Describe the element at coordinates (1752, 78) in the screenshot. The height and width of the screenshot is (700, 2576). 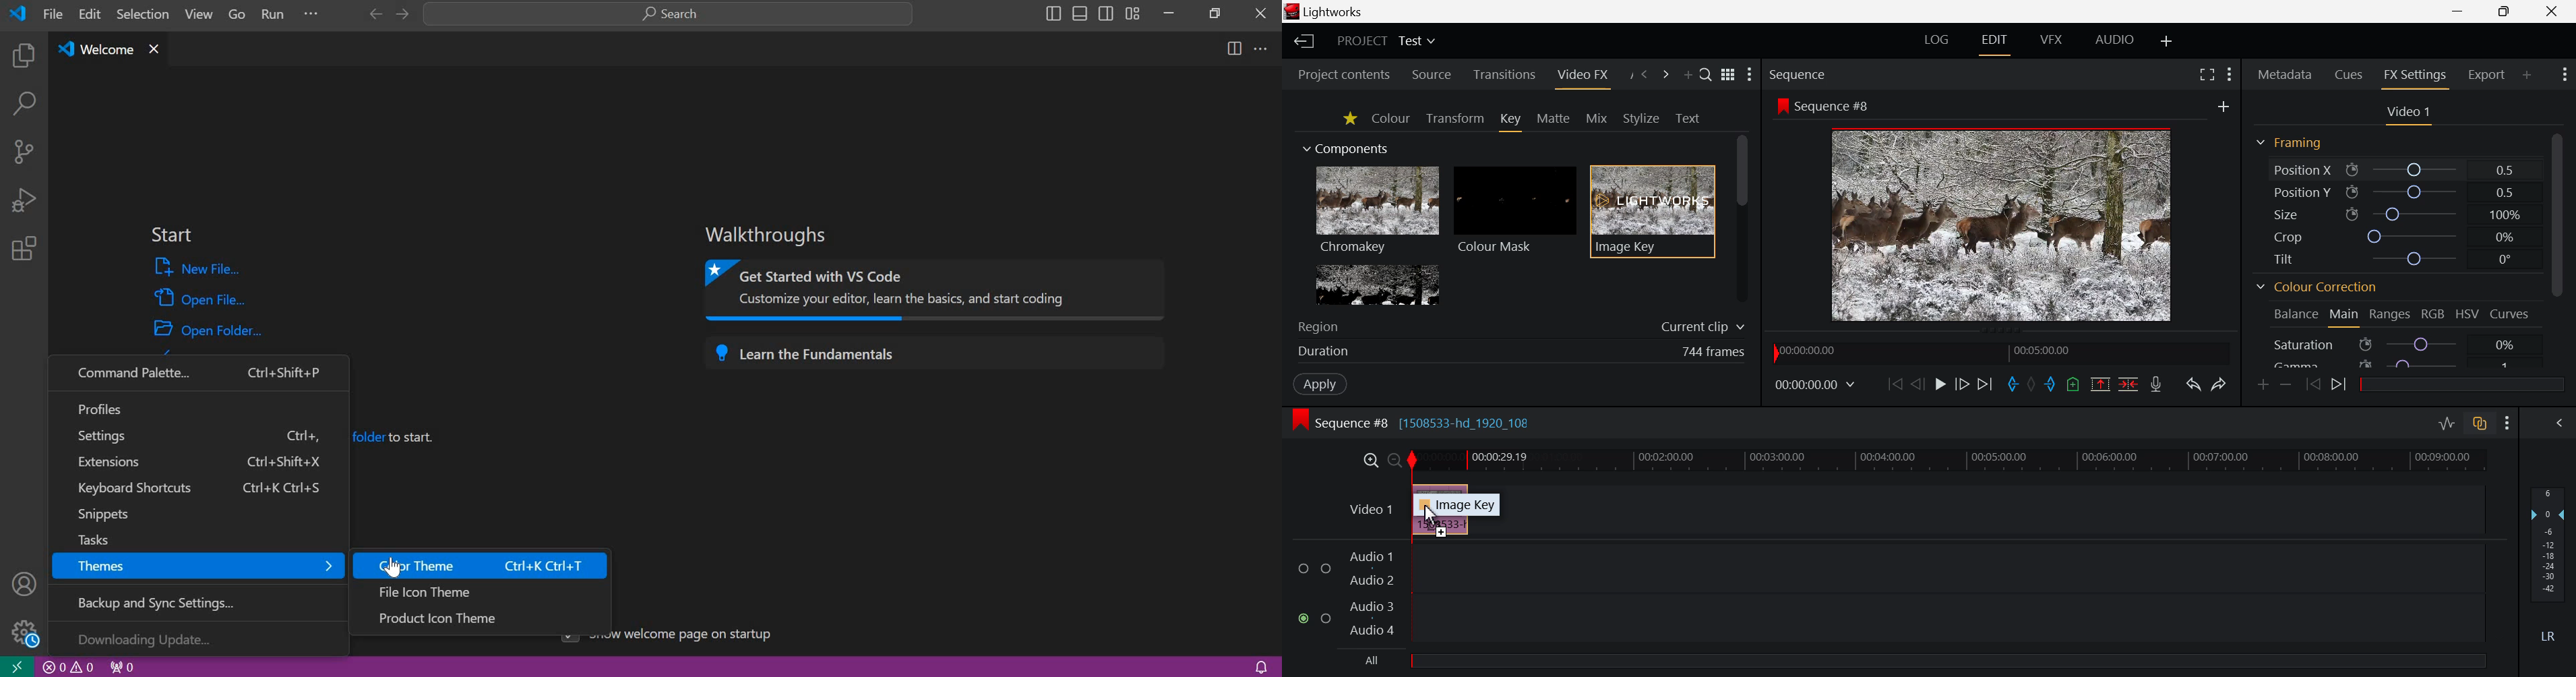
I see `Show Settings` at that location.